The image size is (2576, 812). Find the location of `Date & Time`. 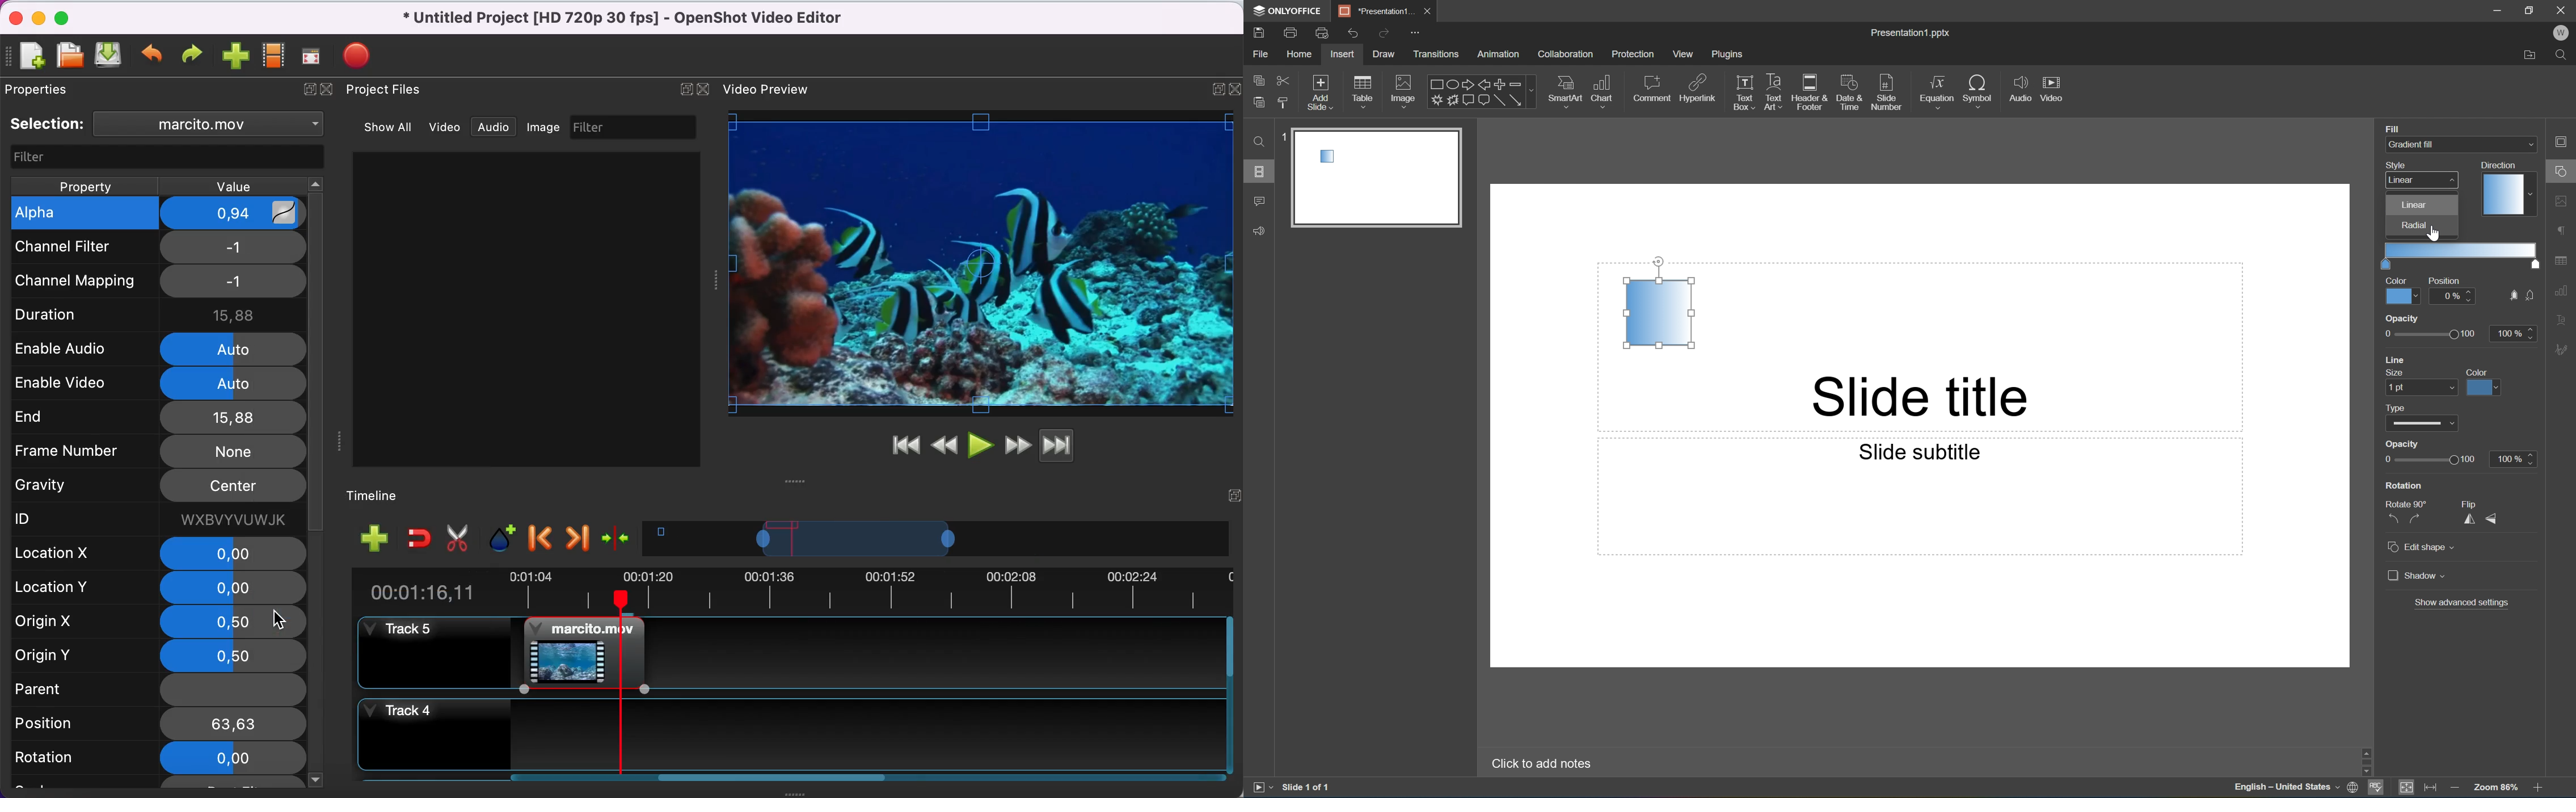

Date & Time is located at coordinates (1847, 91).